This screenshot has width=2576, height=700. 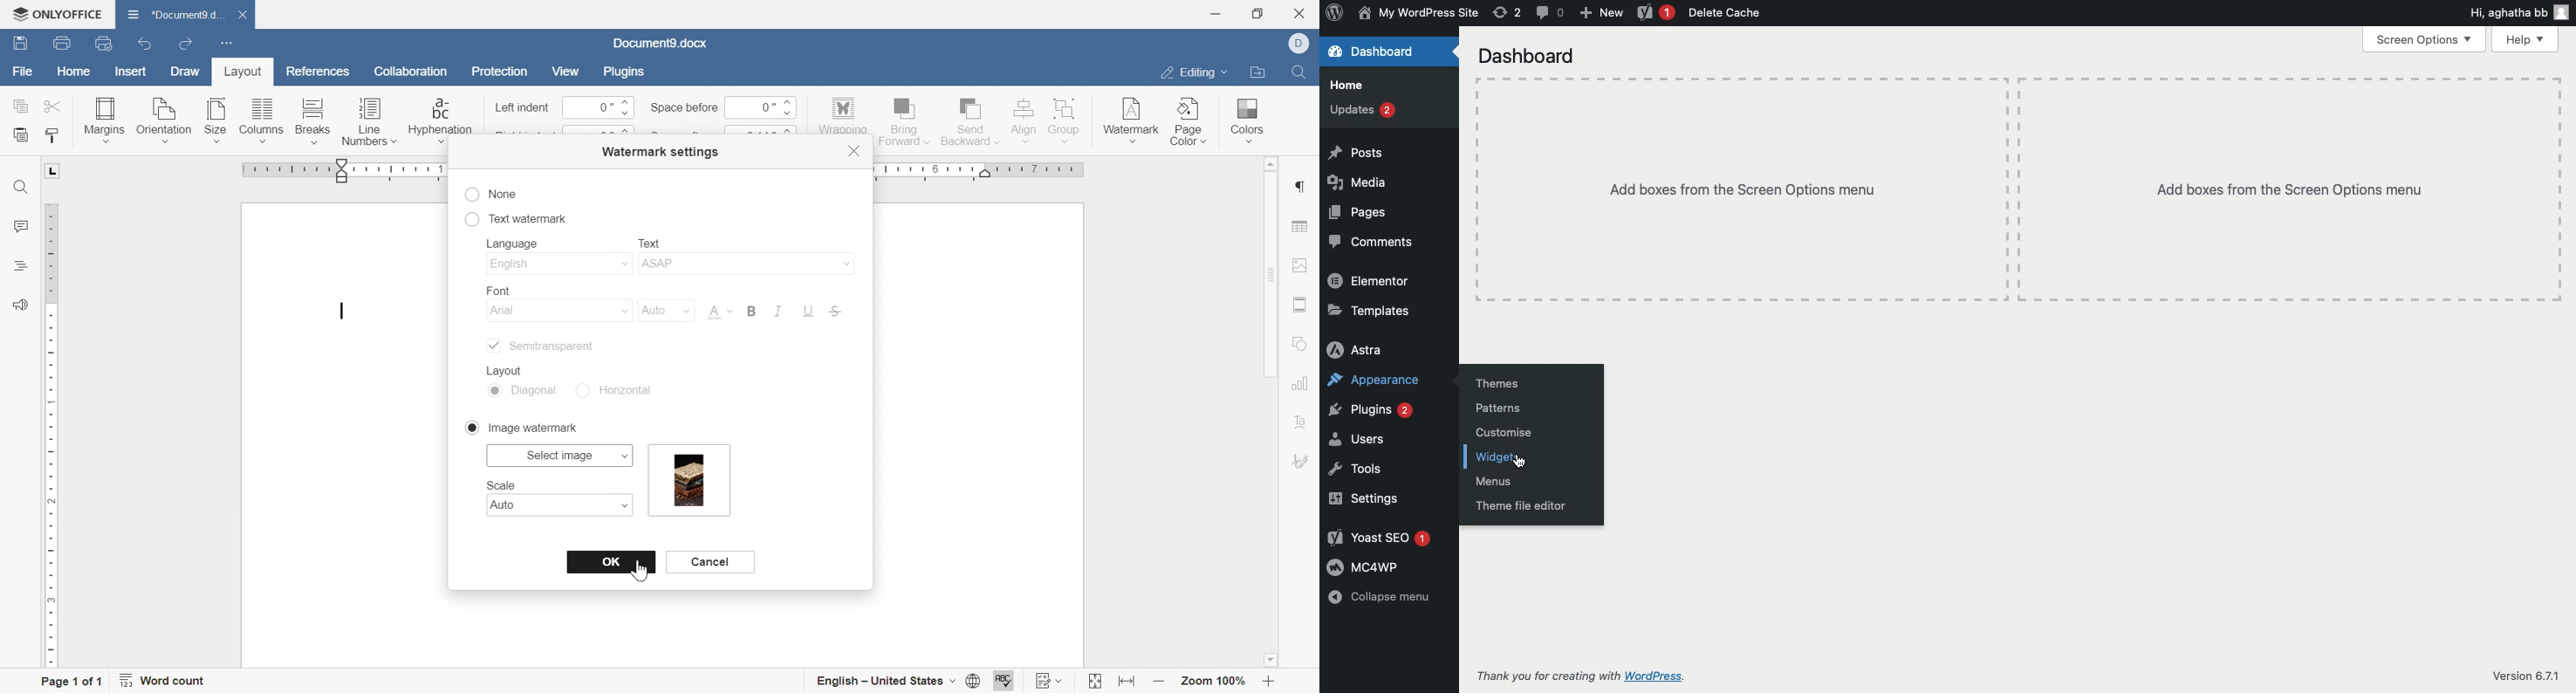 What do you see at coordinates (903, 120) in the screenshot?
I see `bring forward` at bounding box center [903, 120].